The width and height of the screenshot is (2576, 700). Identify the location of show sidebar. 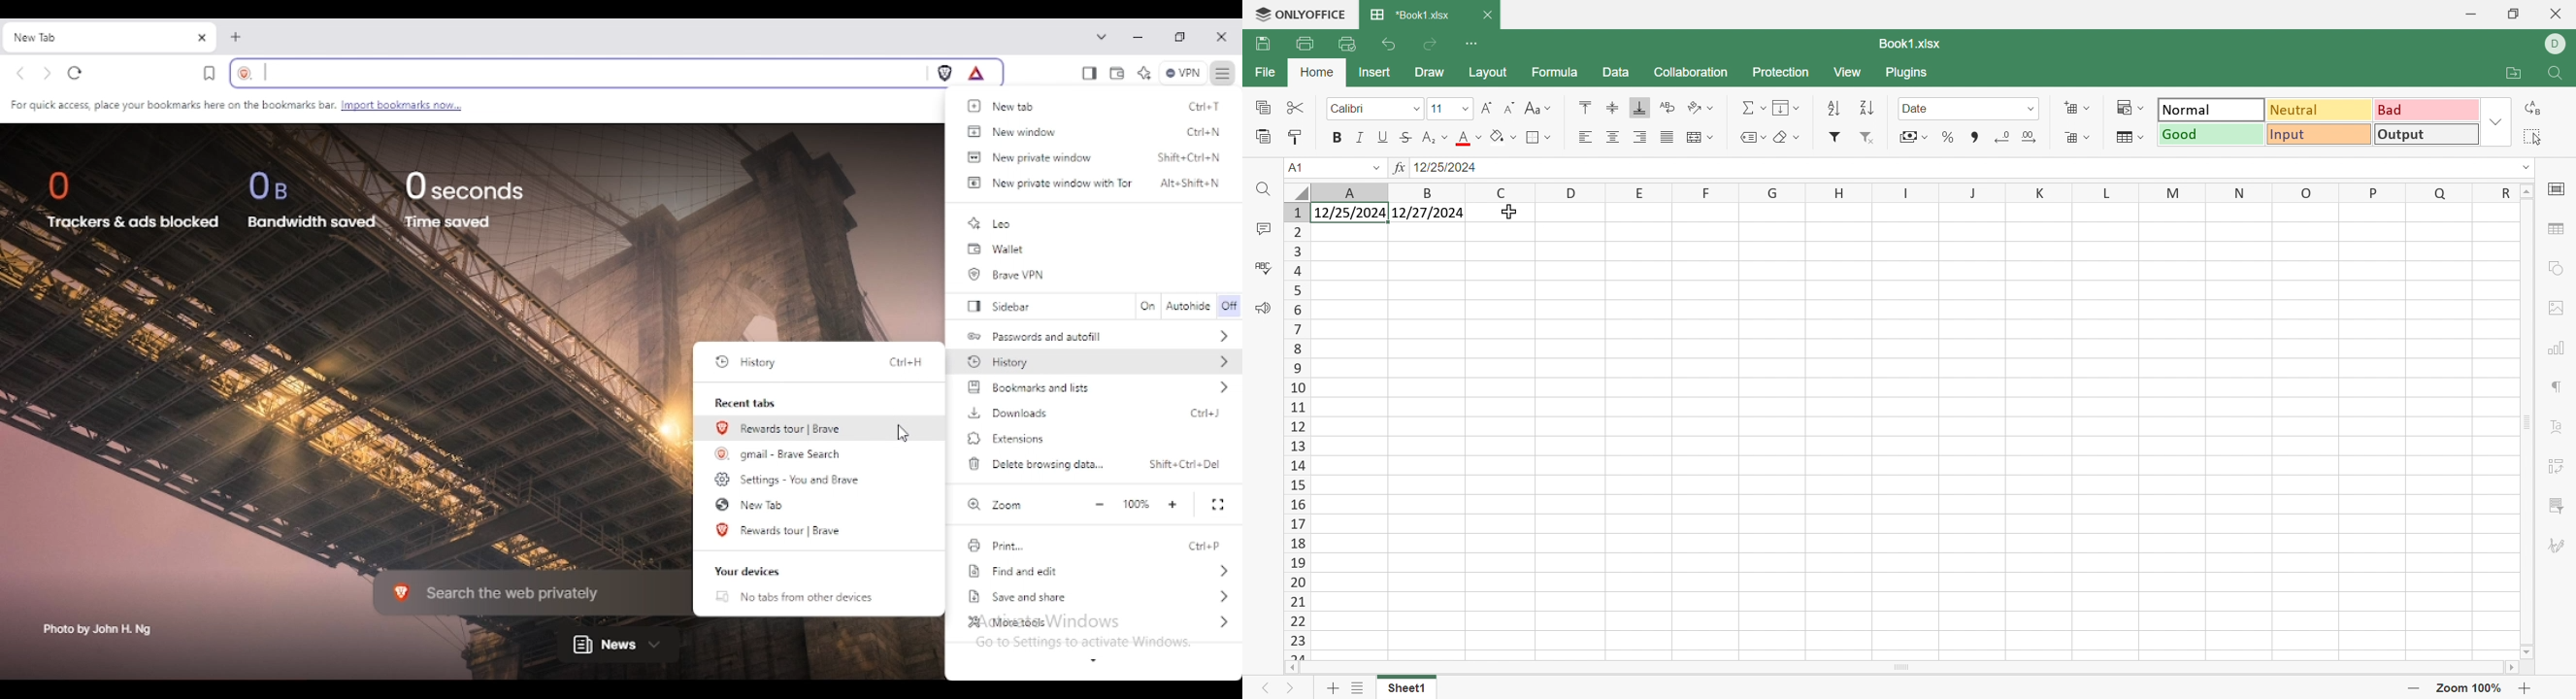
(1089, 74).